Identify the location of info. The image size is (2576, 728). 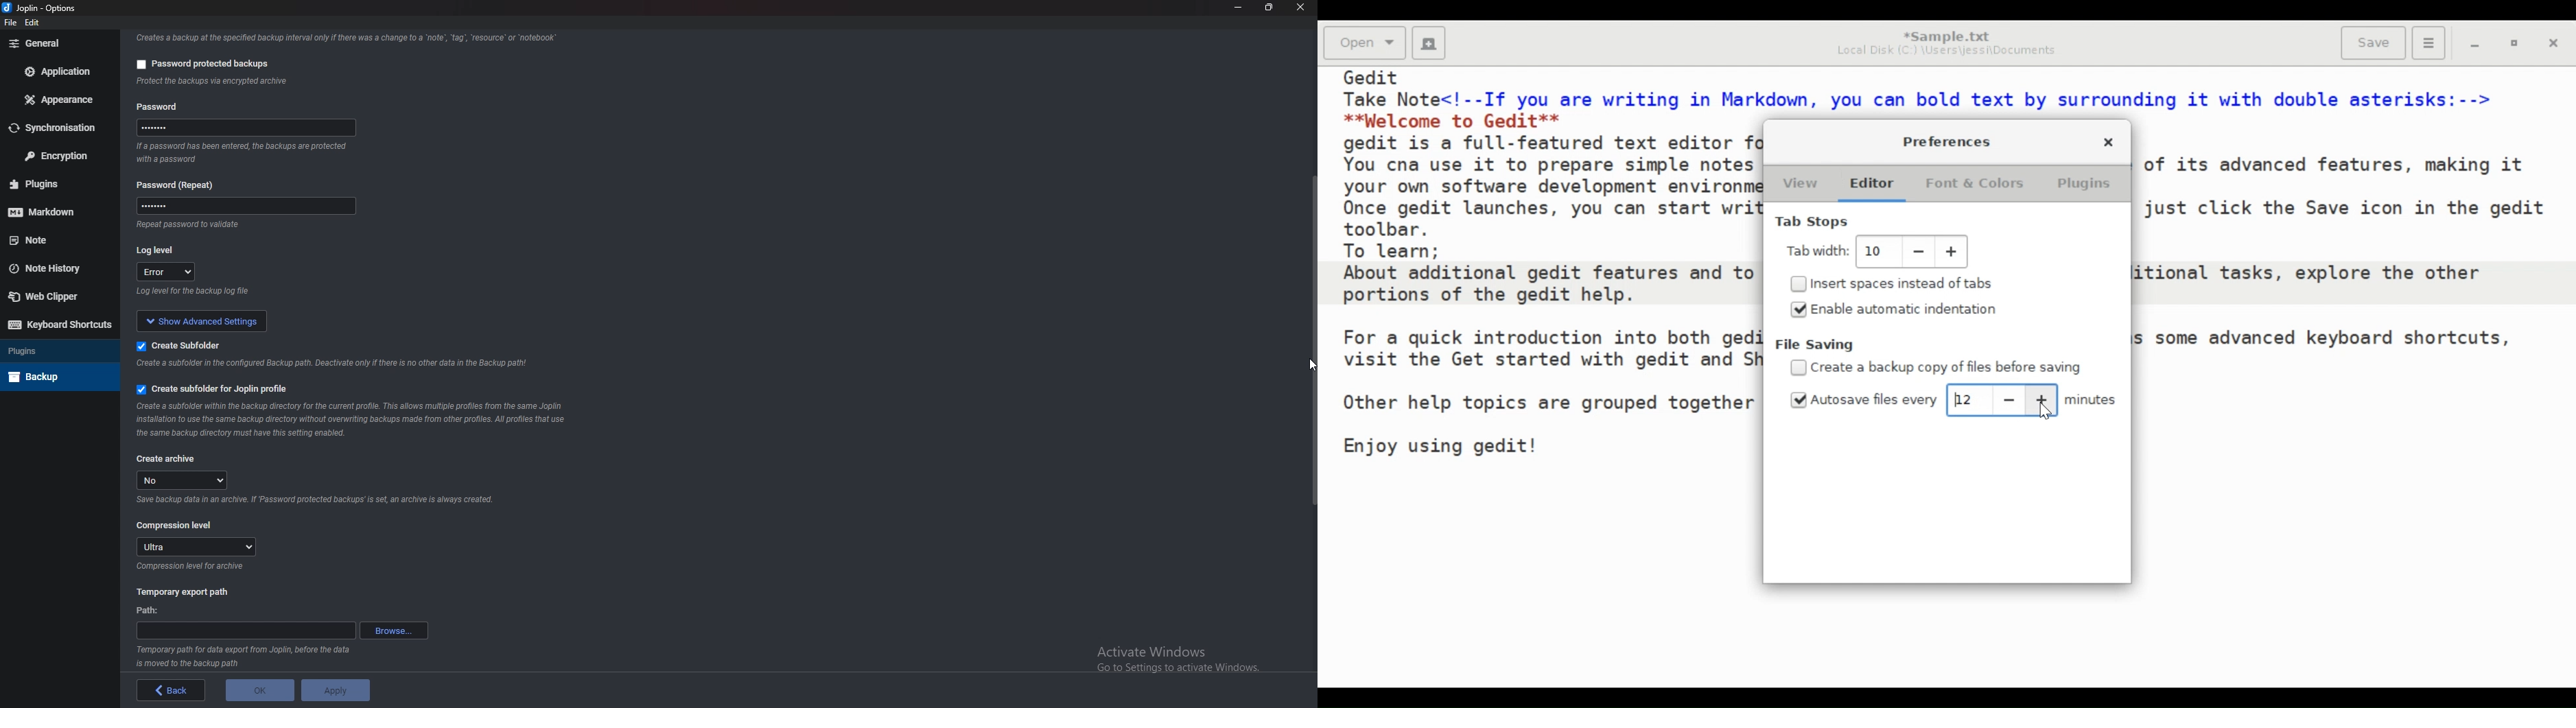
(245, 153).